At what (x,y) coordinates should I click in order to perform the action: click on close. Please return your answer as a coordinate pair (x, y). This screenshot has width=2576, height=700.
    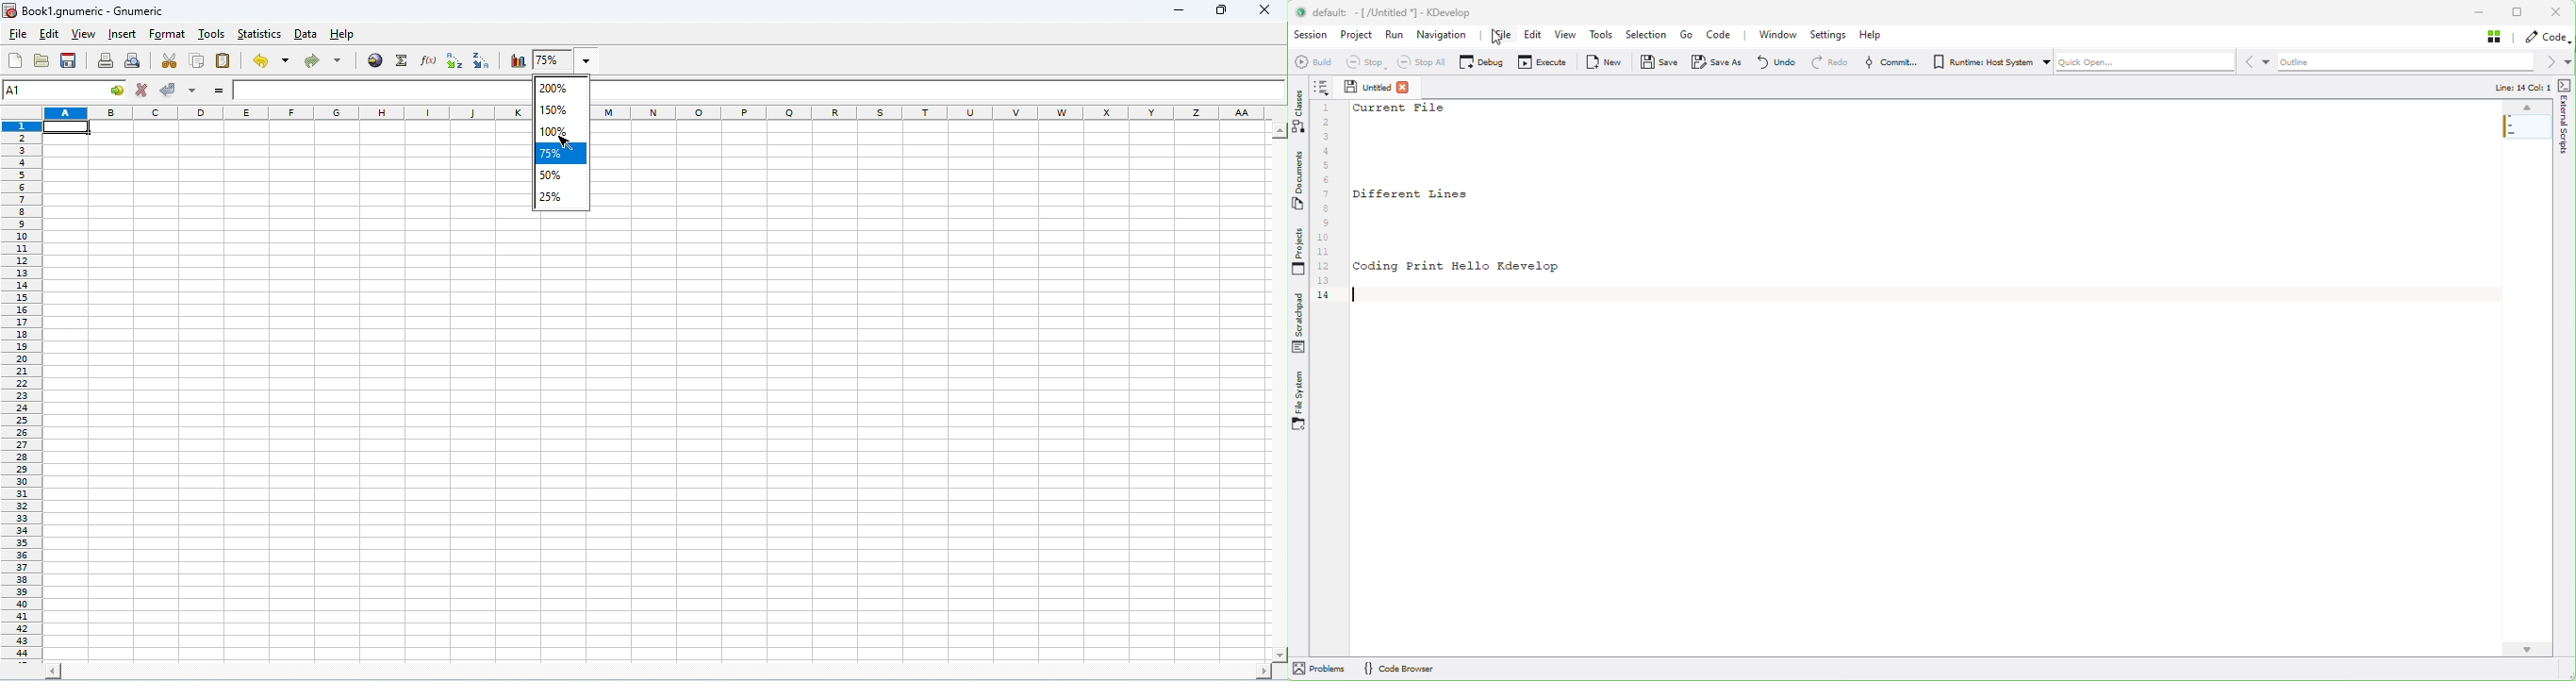
    Looking at the image, I should click on (1265, 11).